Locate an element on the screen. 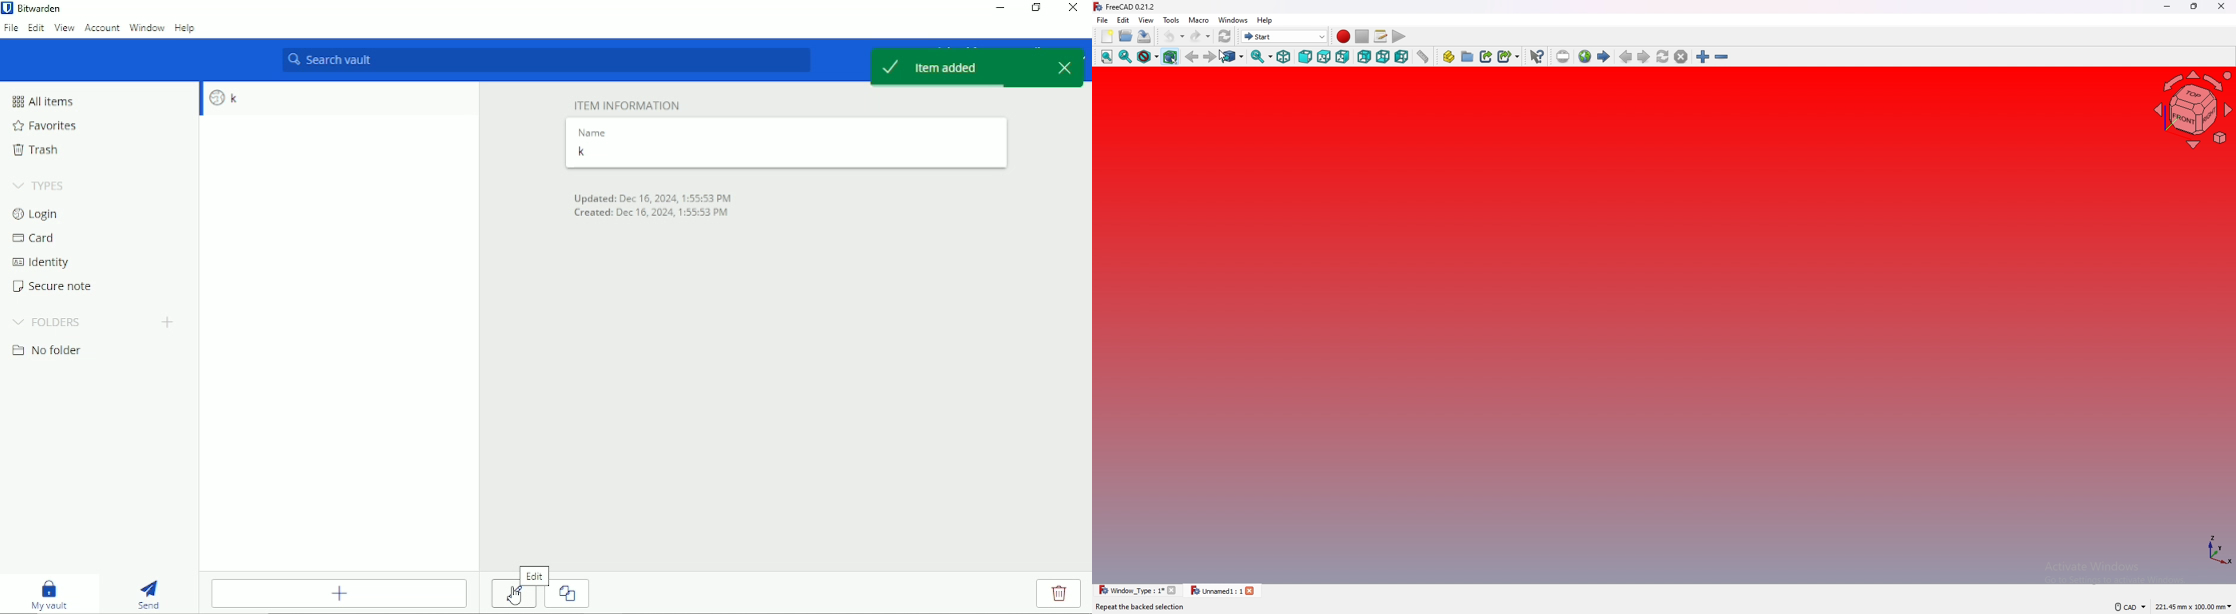 The width and height of the screenshot is (2240, 616). cursor is located at coordinates (1225, 56).